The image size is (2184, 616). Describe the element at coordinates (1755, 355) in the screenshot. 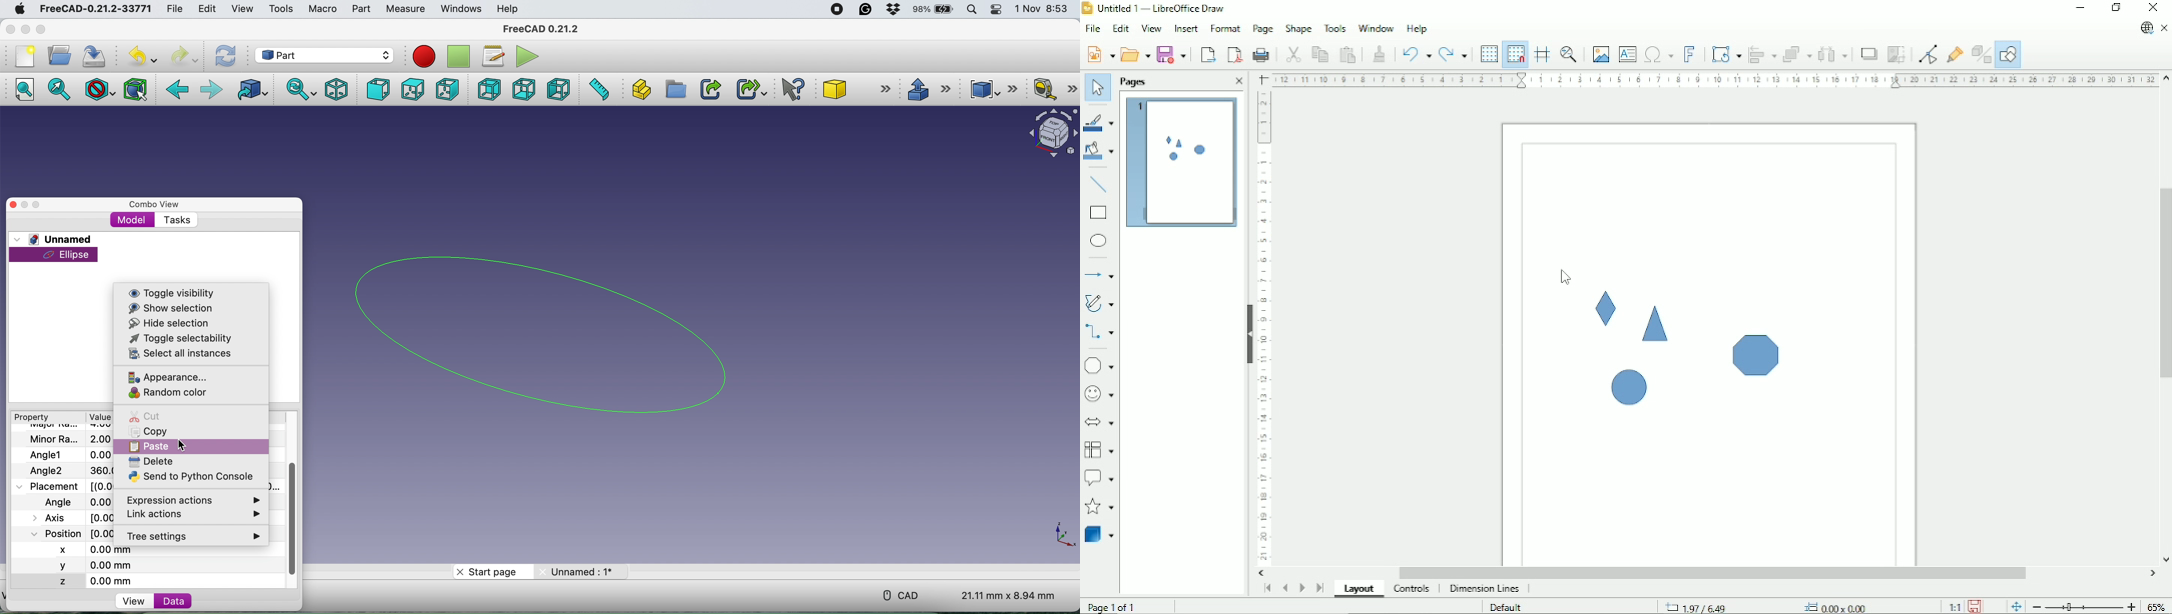

I see `Shape` at that location.